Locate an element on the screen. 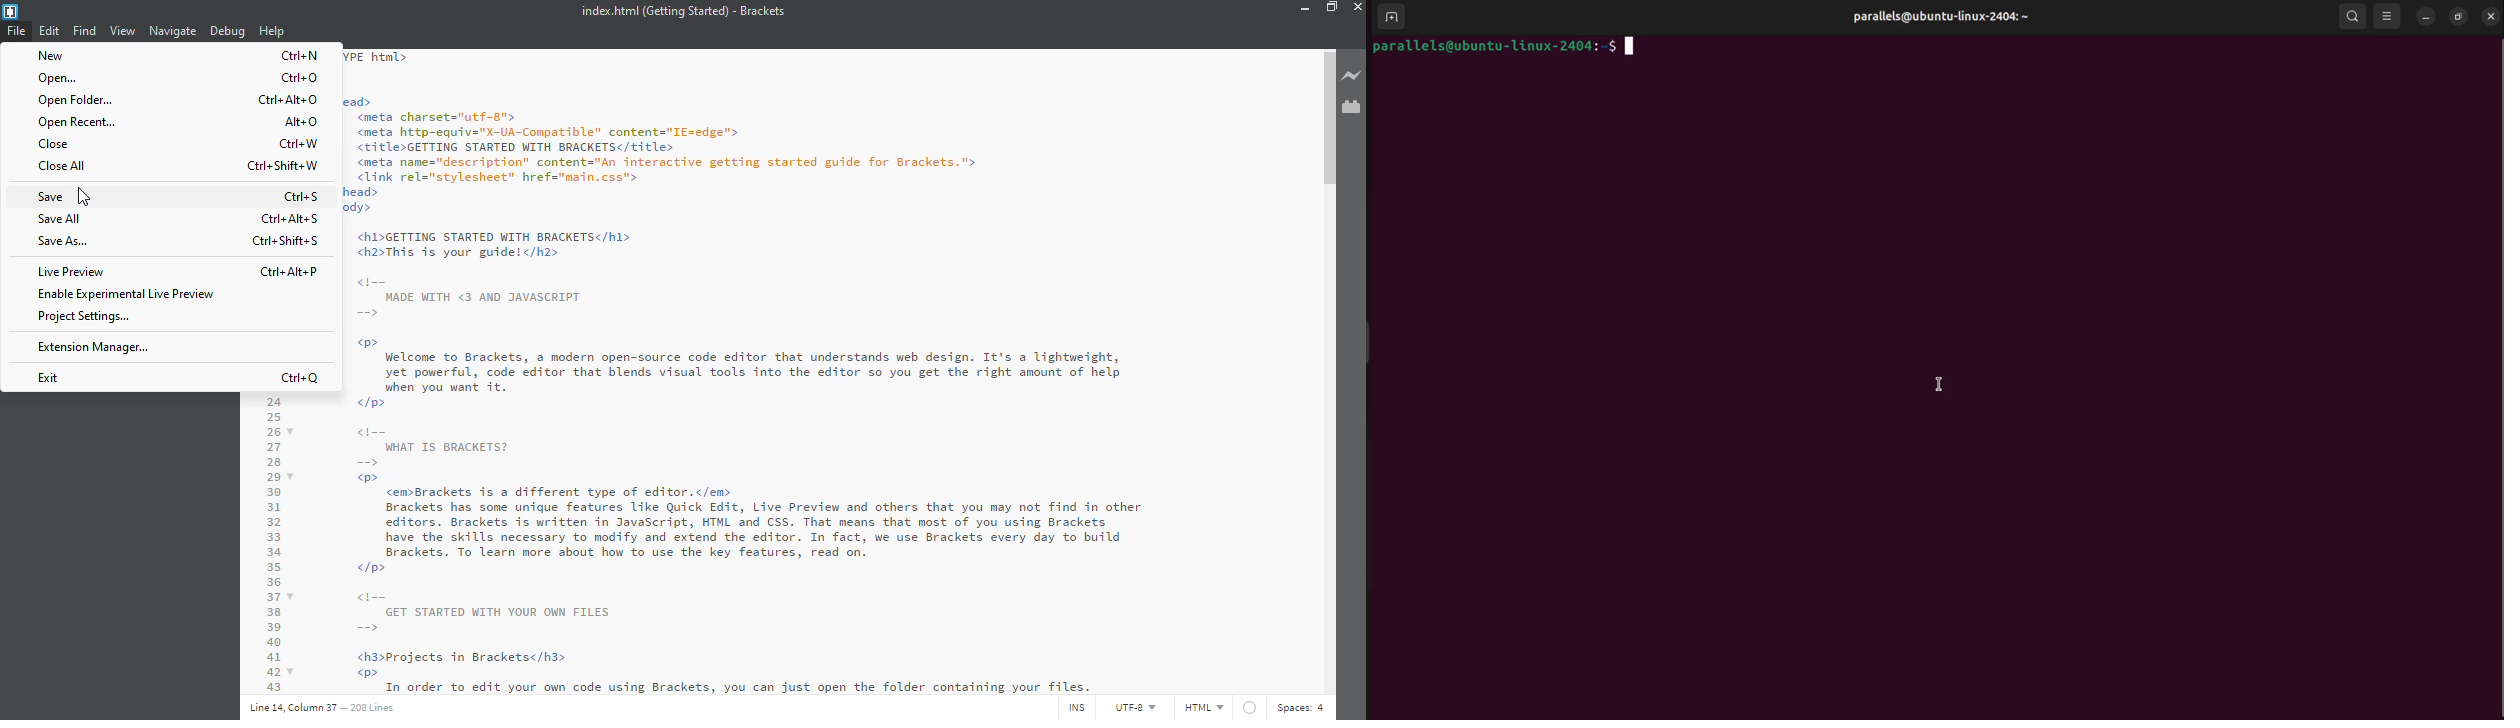 The image size is (2520, 728). project settings is located at coordinates (90, 316).